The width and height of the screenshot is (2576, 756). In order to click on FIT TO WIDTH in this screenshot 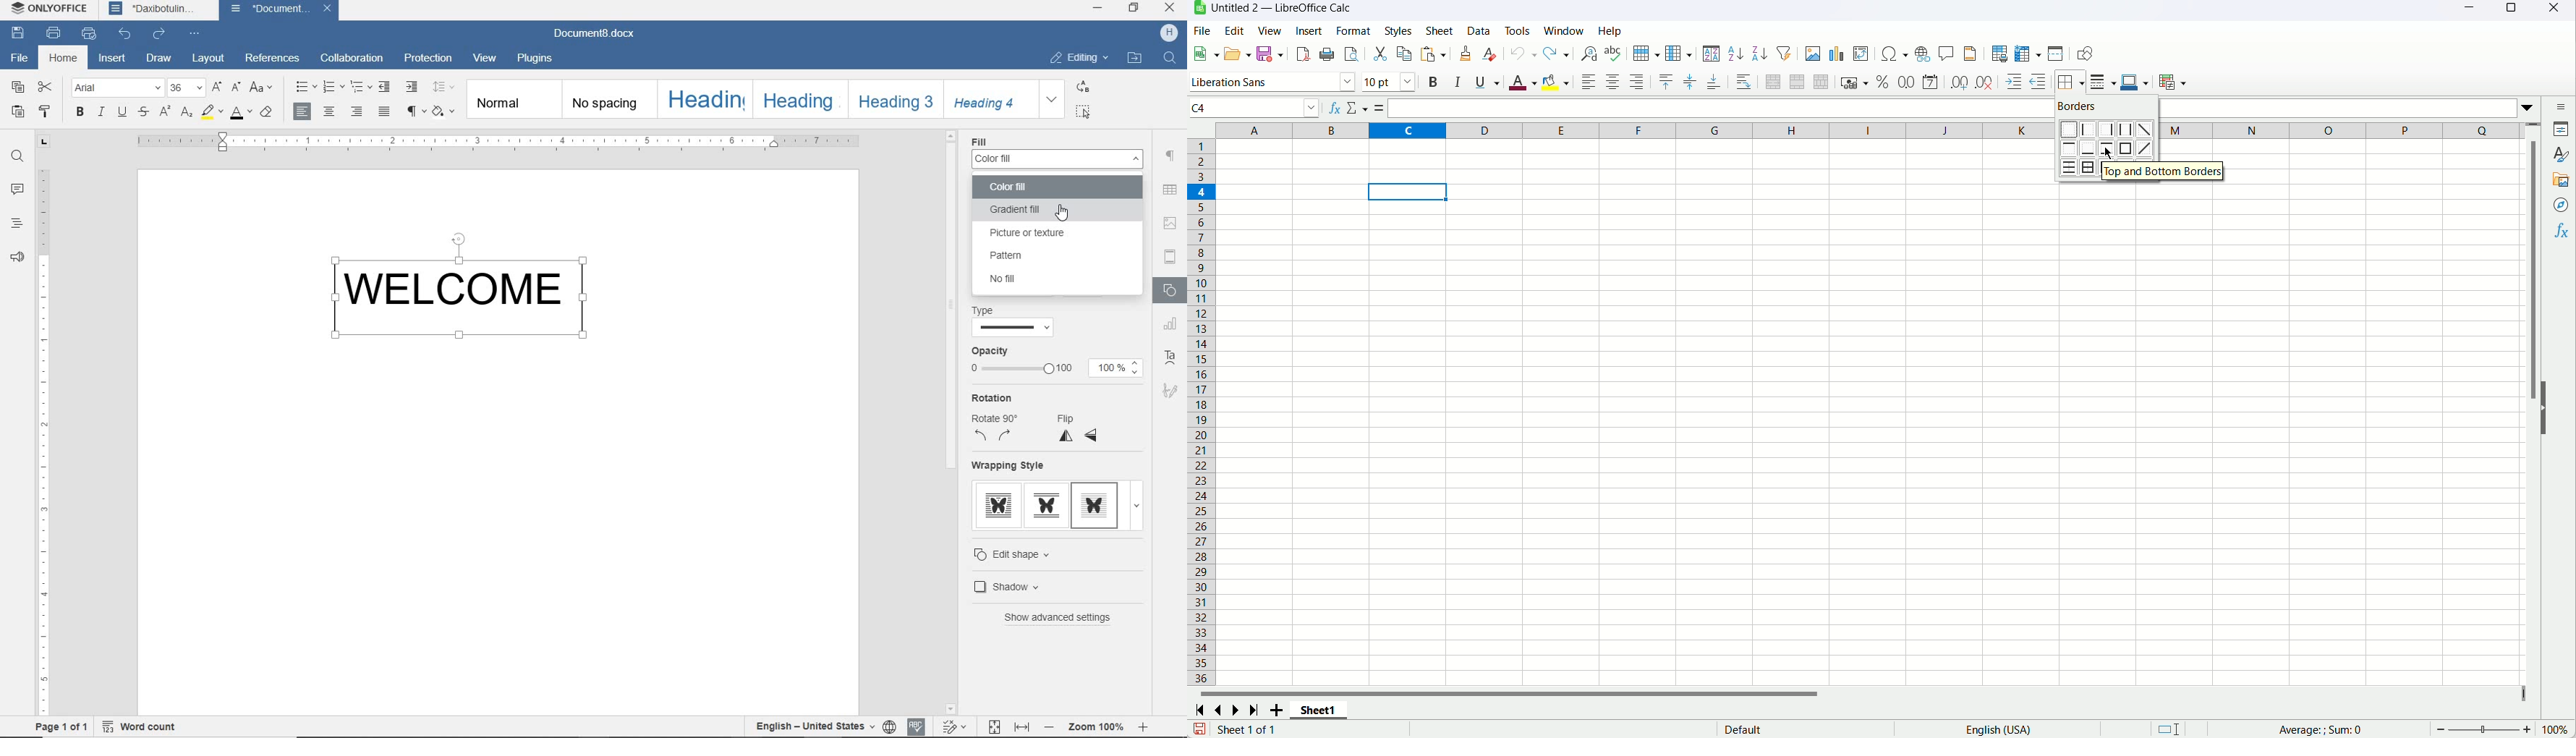, I will do `click(1023, 727)`.